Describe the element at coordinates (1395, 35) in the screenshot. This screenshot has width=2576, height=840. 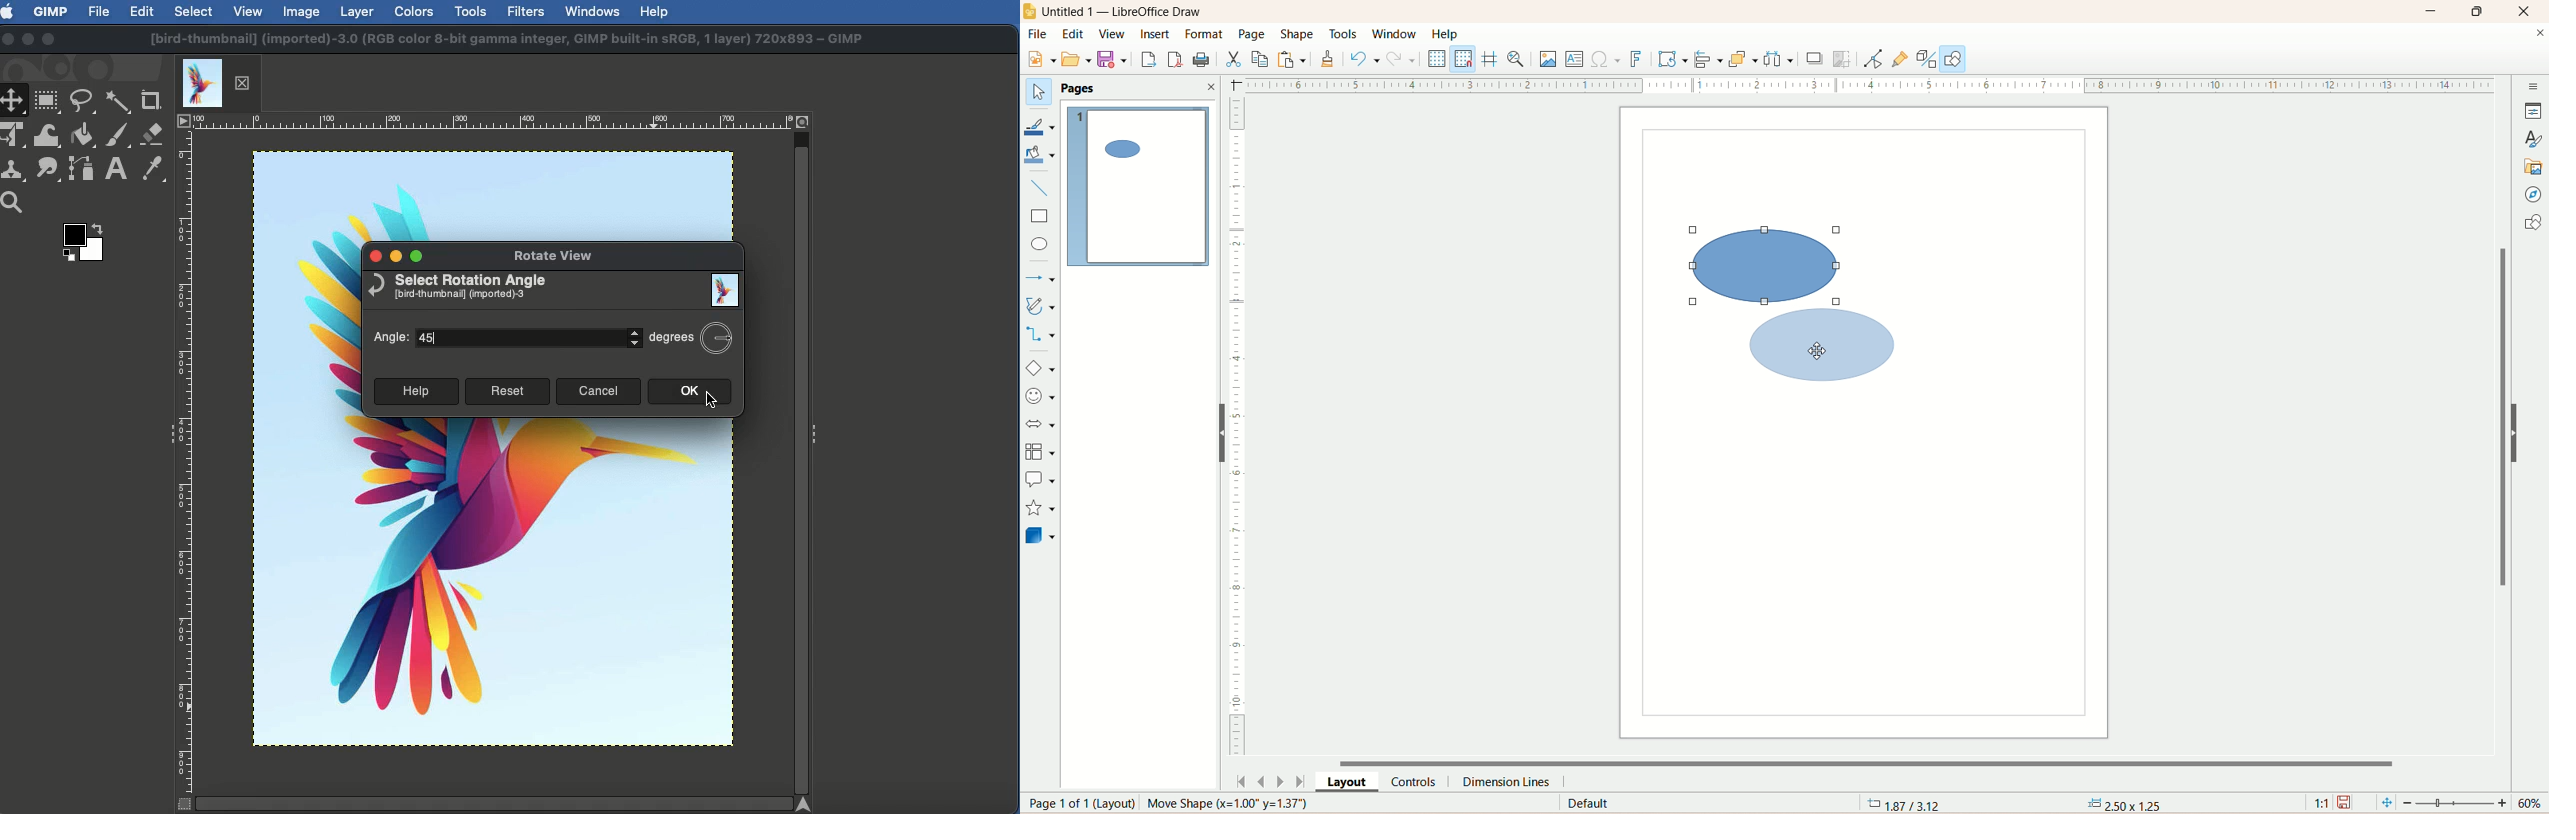
I see `window` at that location.